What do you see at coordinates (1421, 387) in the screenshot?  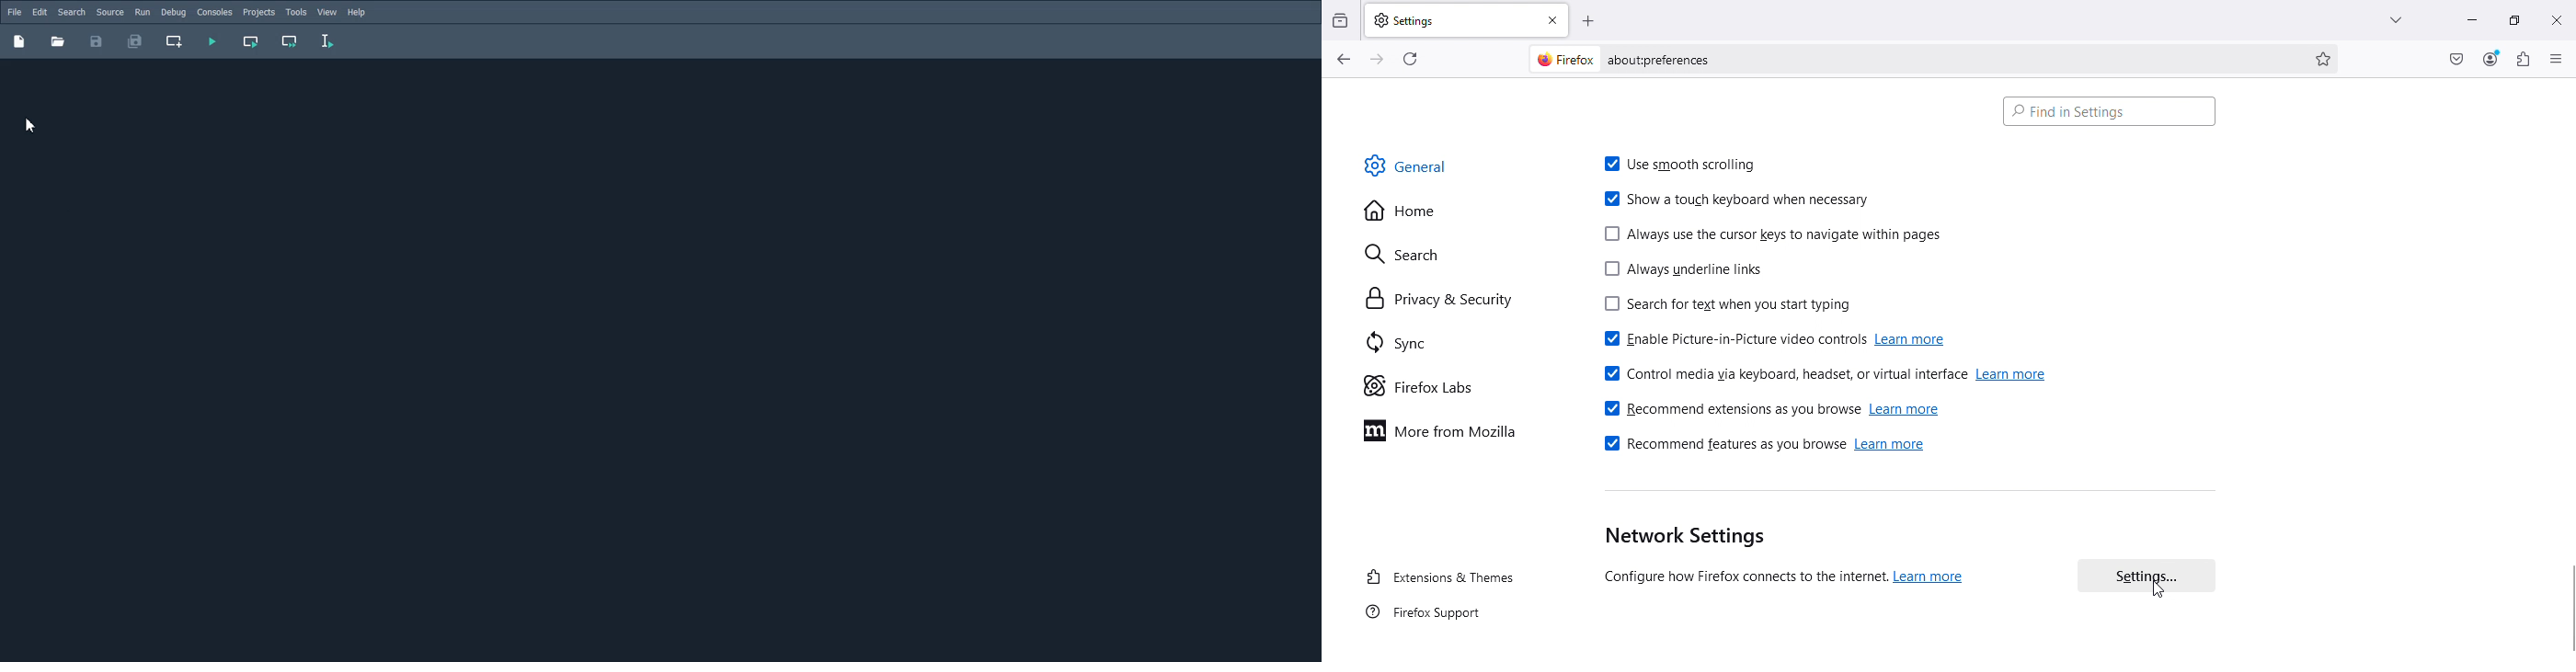 I see `Firefox labs` at bounding box center [1421, 387].